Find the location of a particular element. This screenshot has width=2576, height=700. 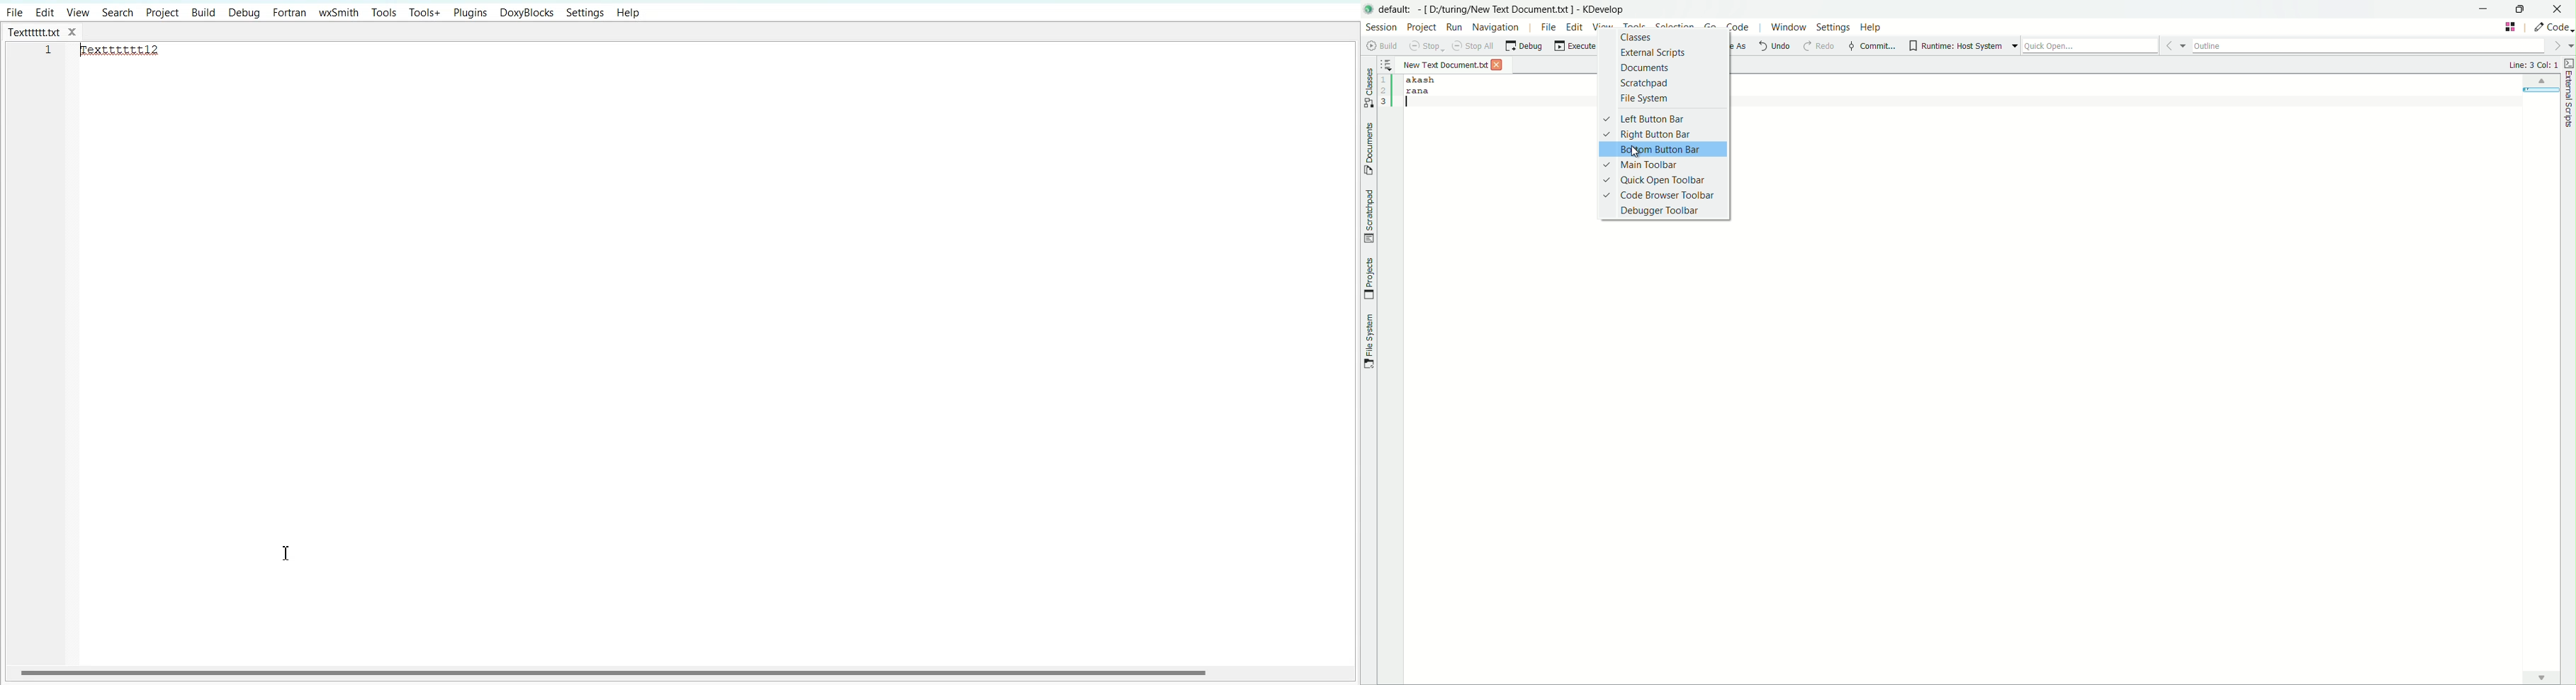

Tools is located at coordinates (384, 12).